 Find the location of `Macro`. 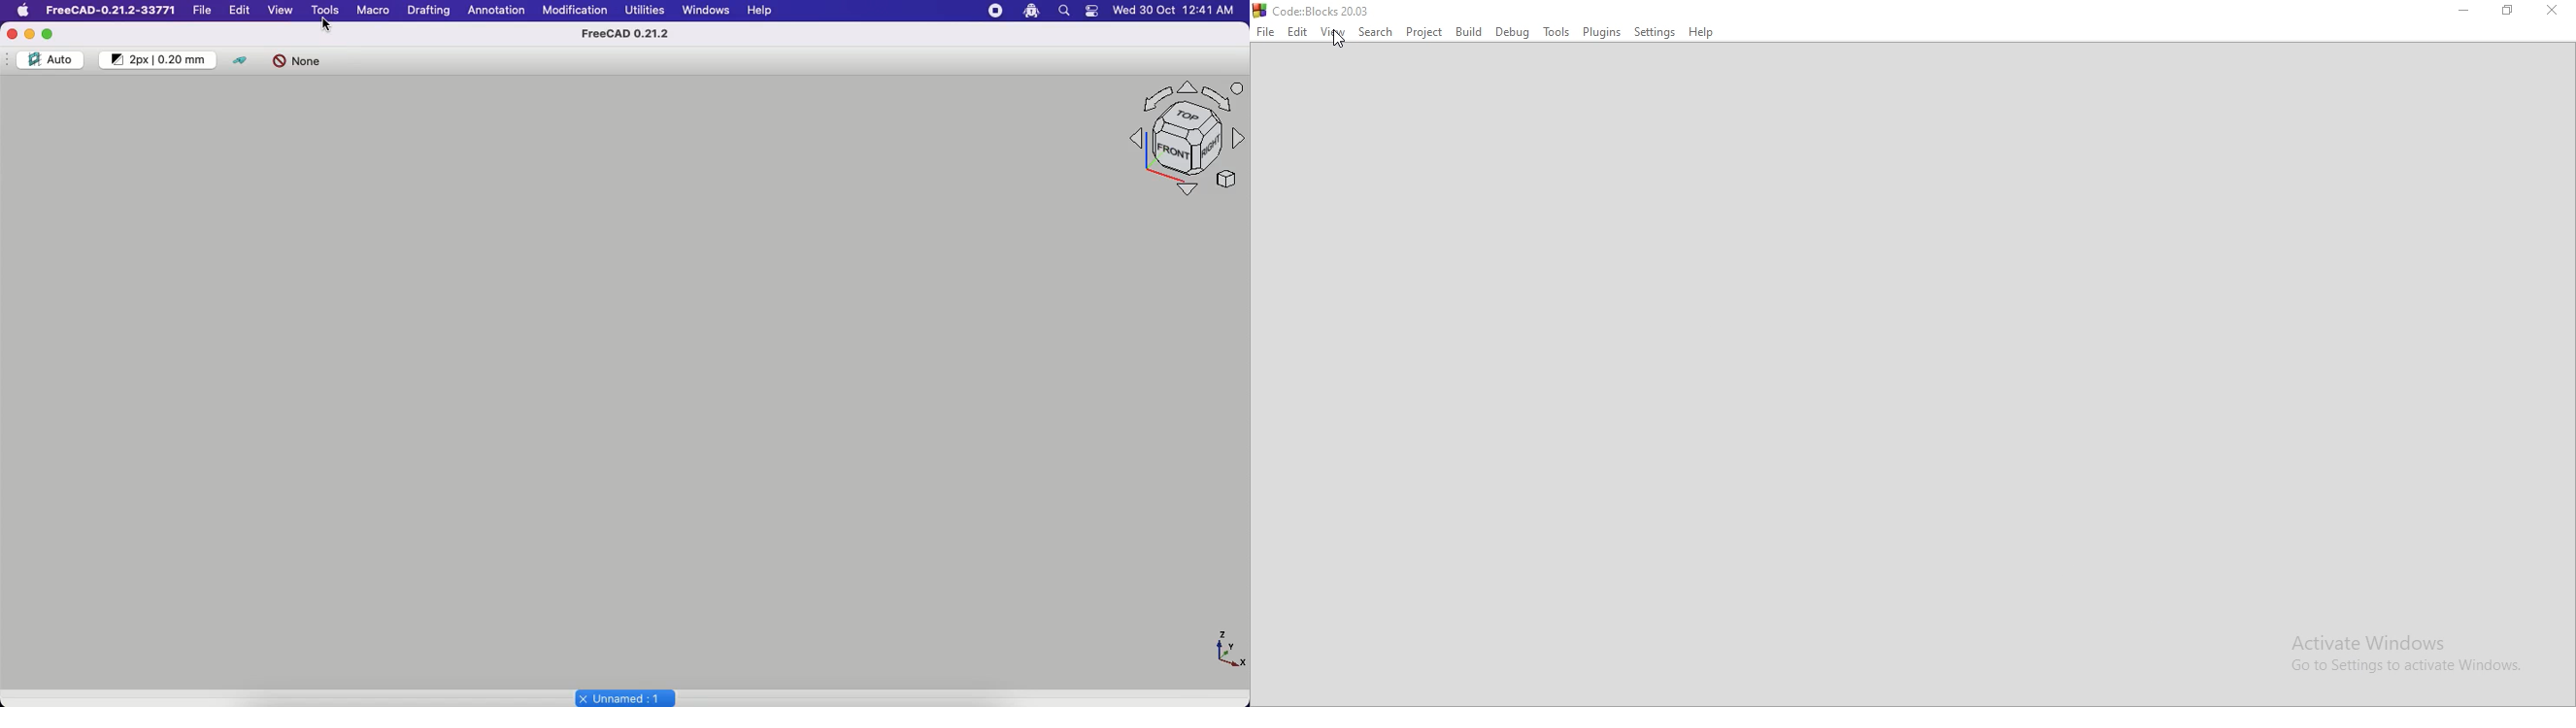

Macro is located at coordinates (371, 11).